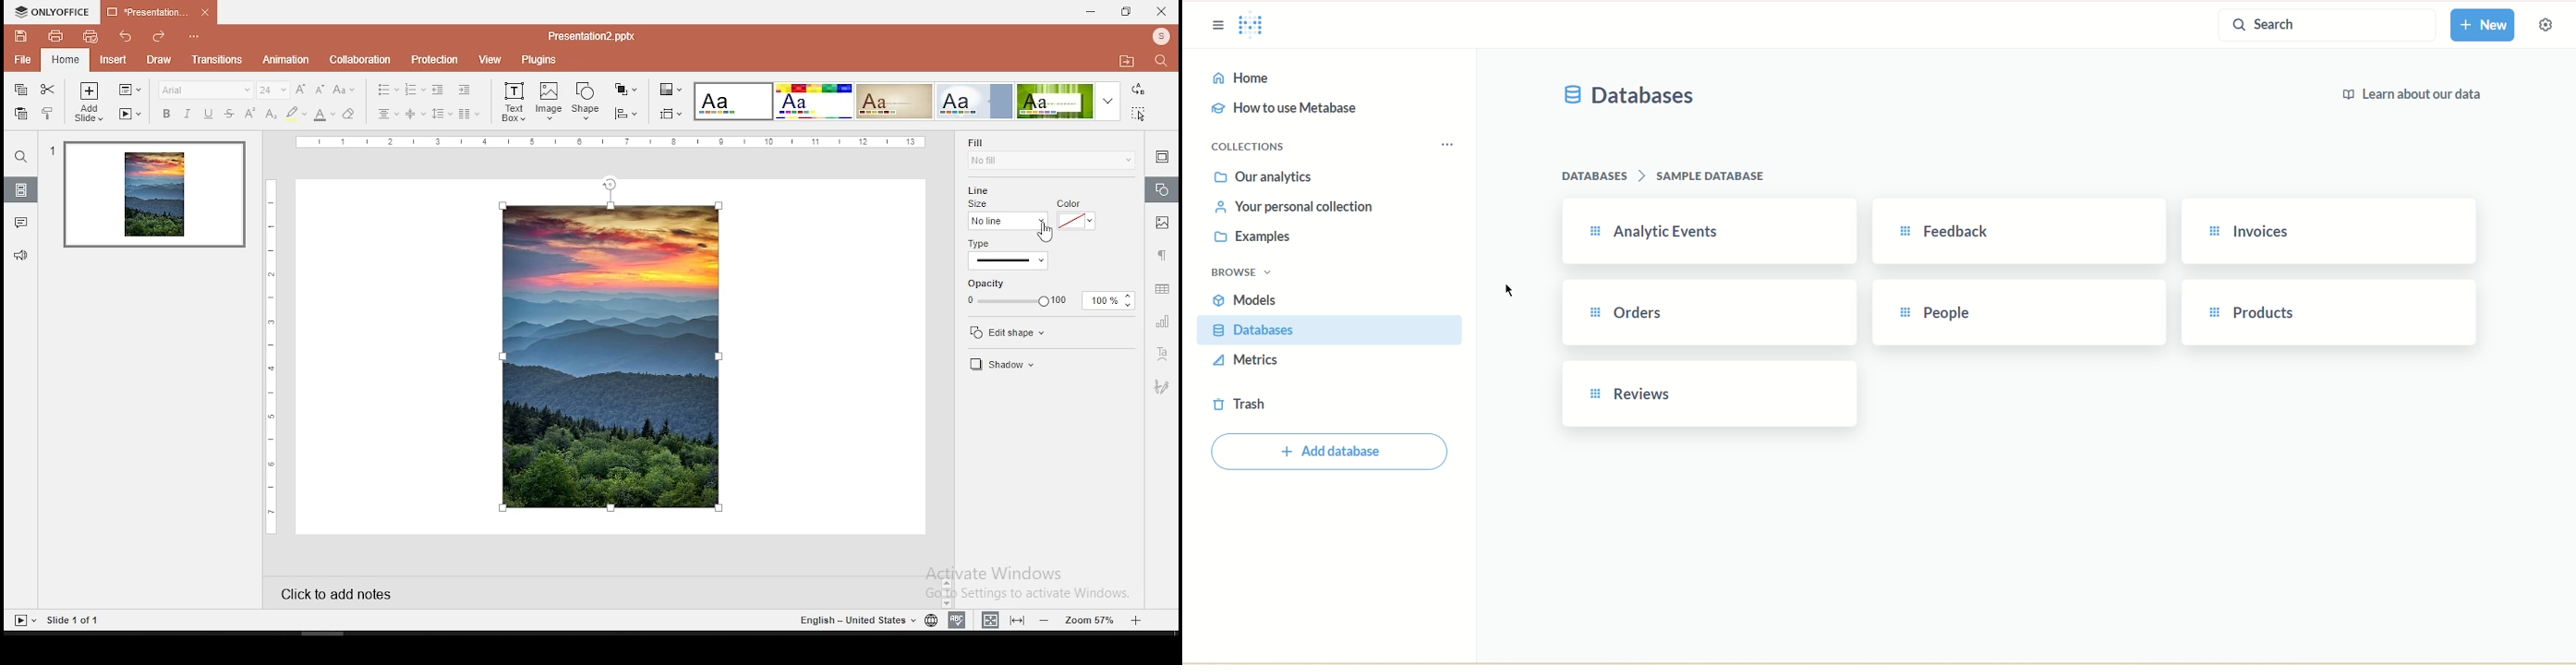 The image size is (2576, 672). What do you see at coordinates (981, 189) in the screenshot?
I see `line` at bounding box center [981, 189].